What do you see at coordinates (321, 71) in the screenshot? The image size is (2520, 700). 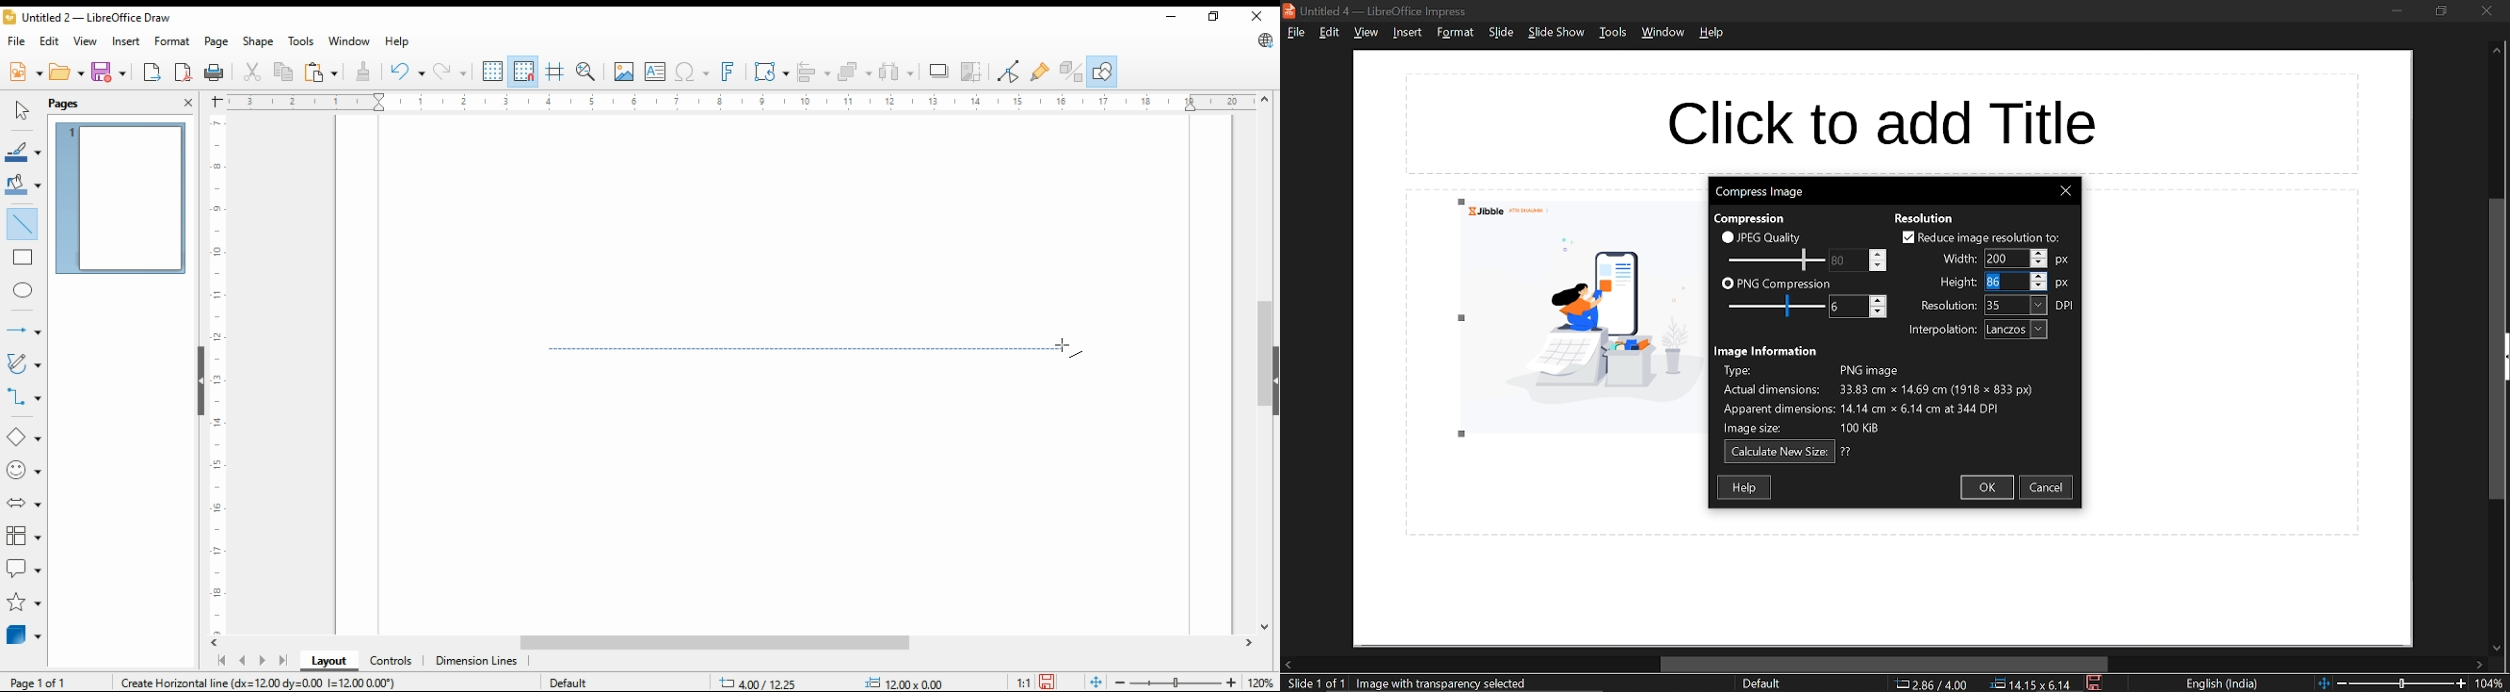 I see `paste` at bounding box center [321, 71].